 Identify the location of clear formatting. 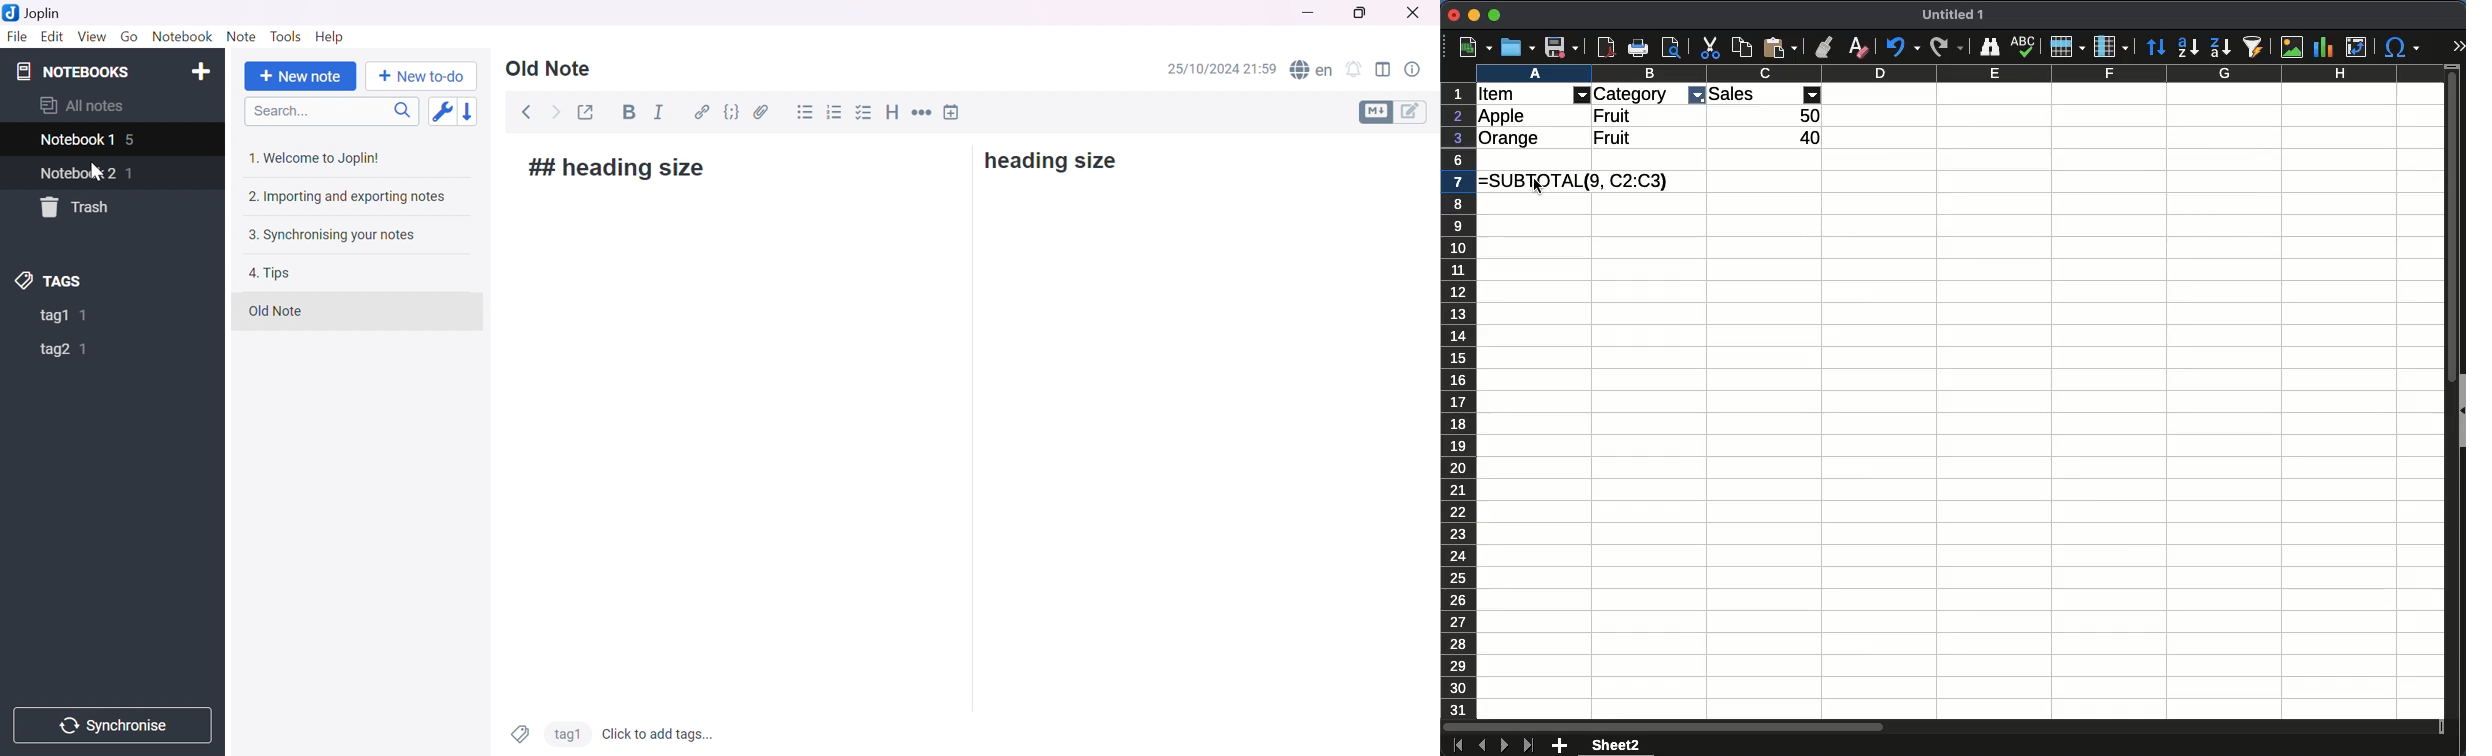
(1855, 47).